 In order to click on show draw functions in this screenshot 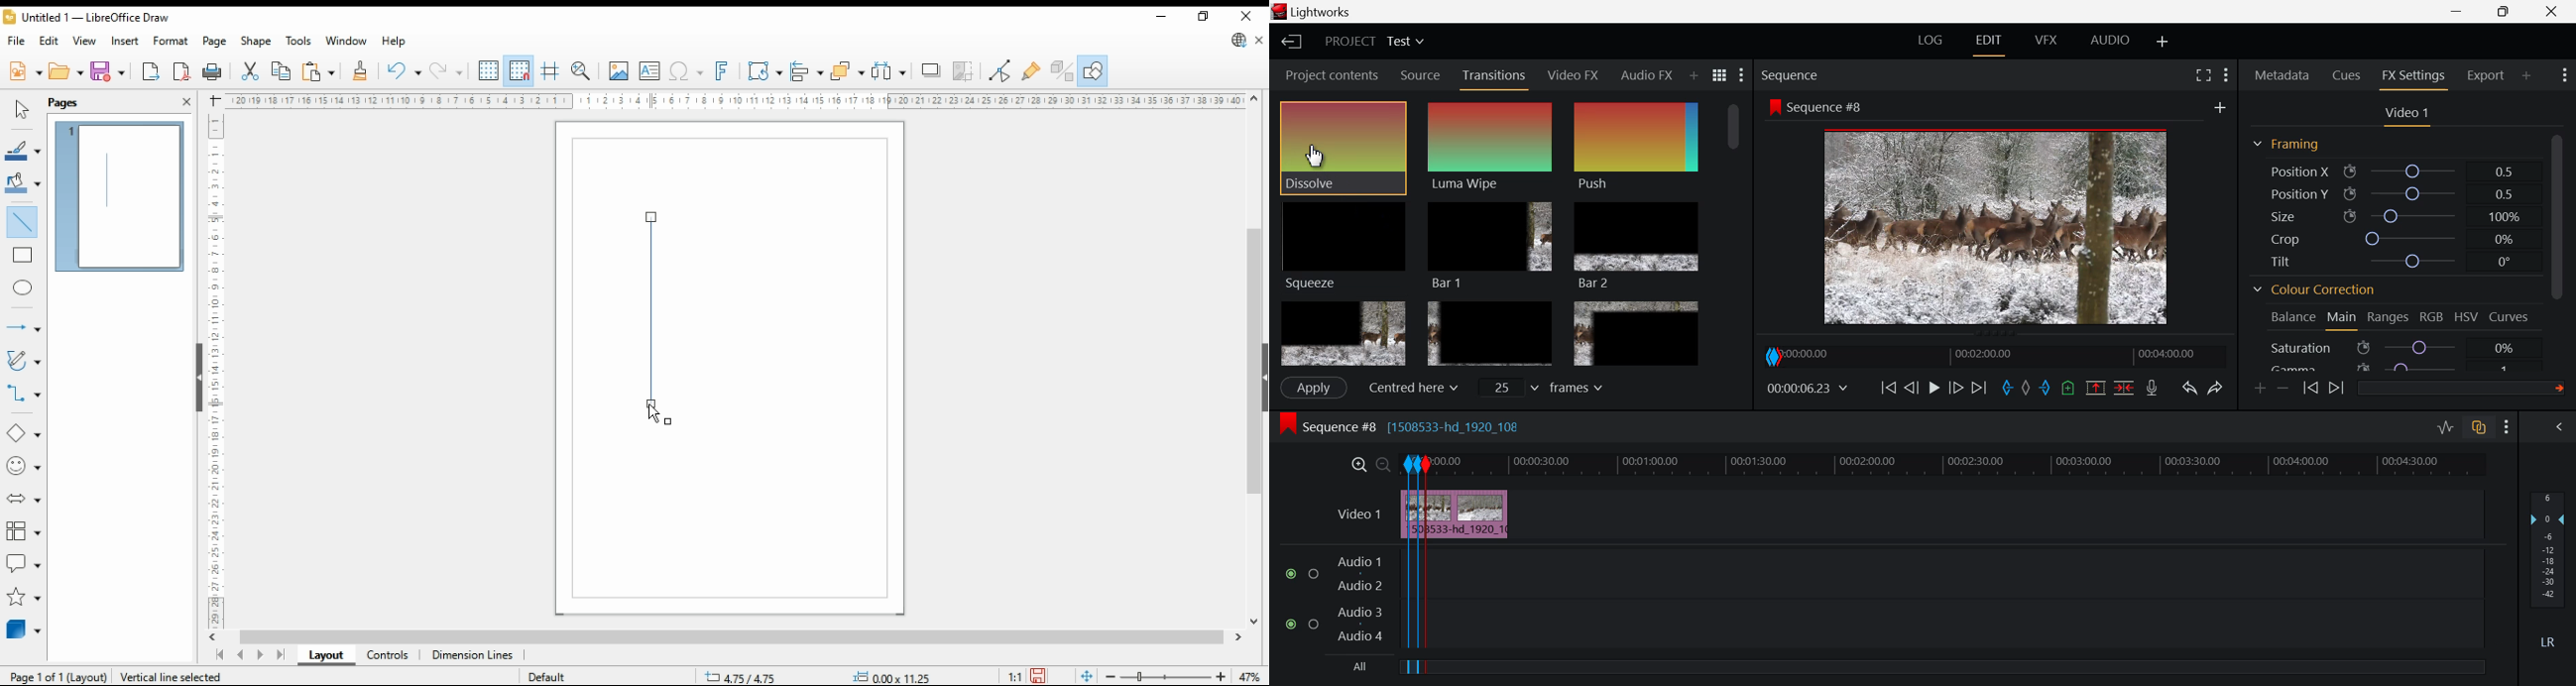, I will do `click(1093, 71)`.